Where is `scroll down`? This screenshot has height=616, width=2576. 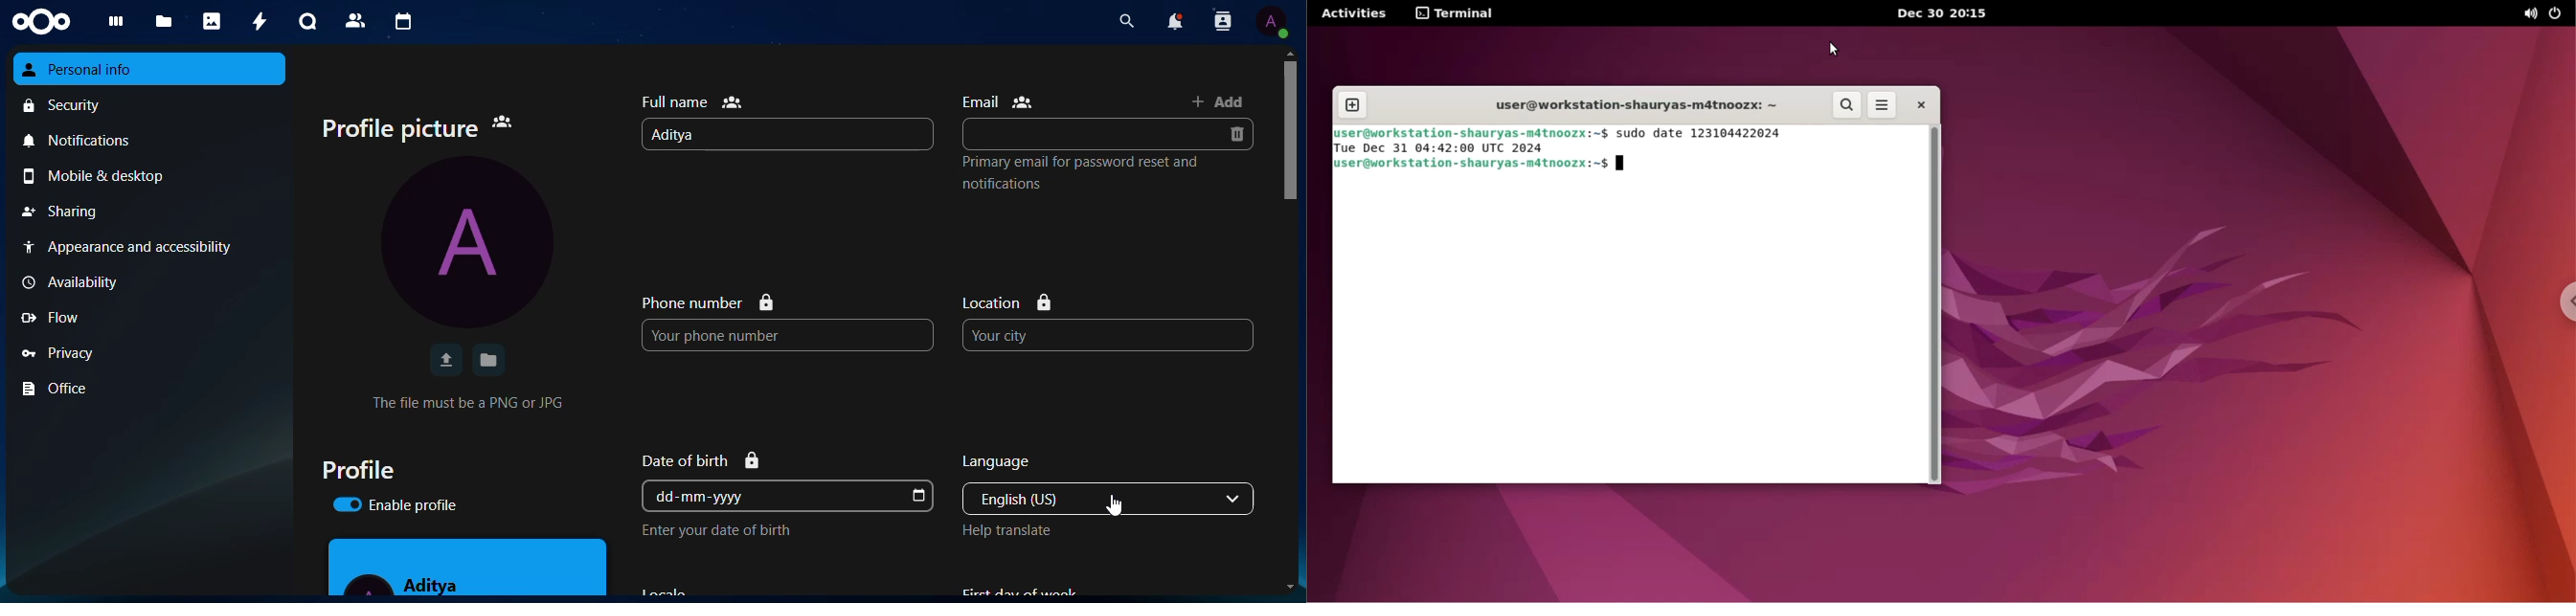 scroll down is located at coordinates (1284, 587).